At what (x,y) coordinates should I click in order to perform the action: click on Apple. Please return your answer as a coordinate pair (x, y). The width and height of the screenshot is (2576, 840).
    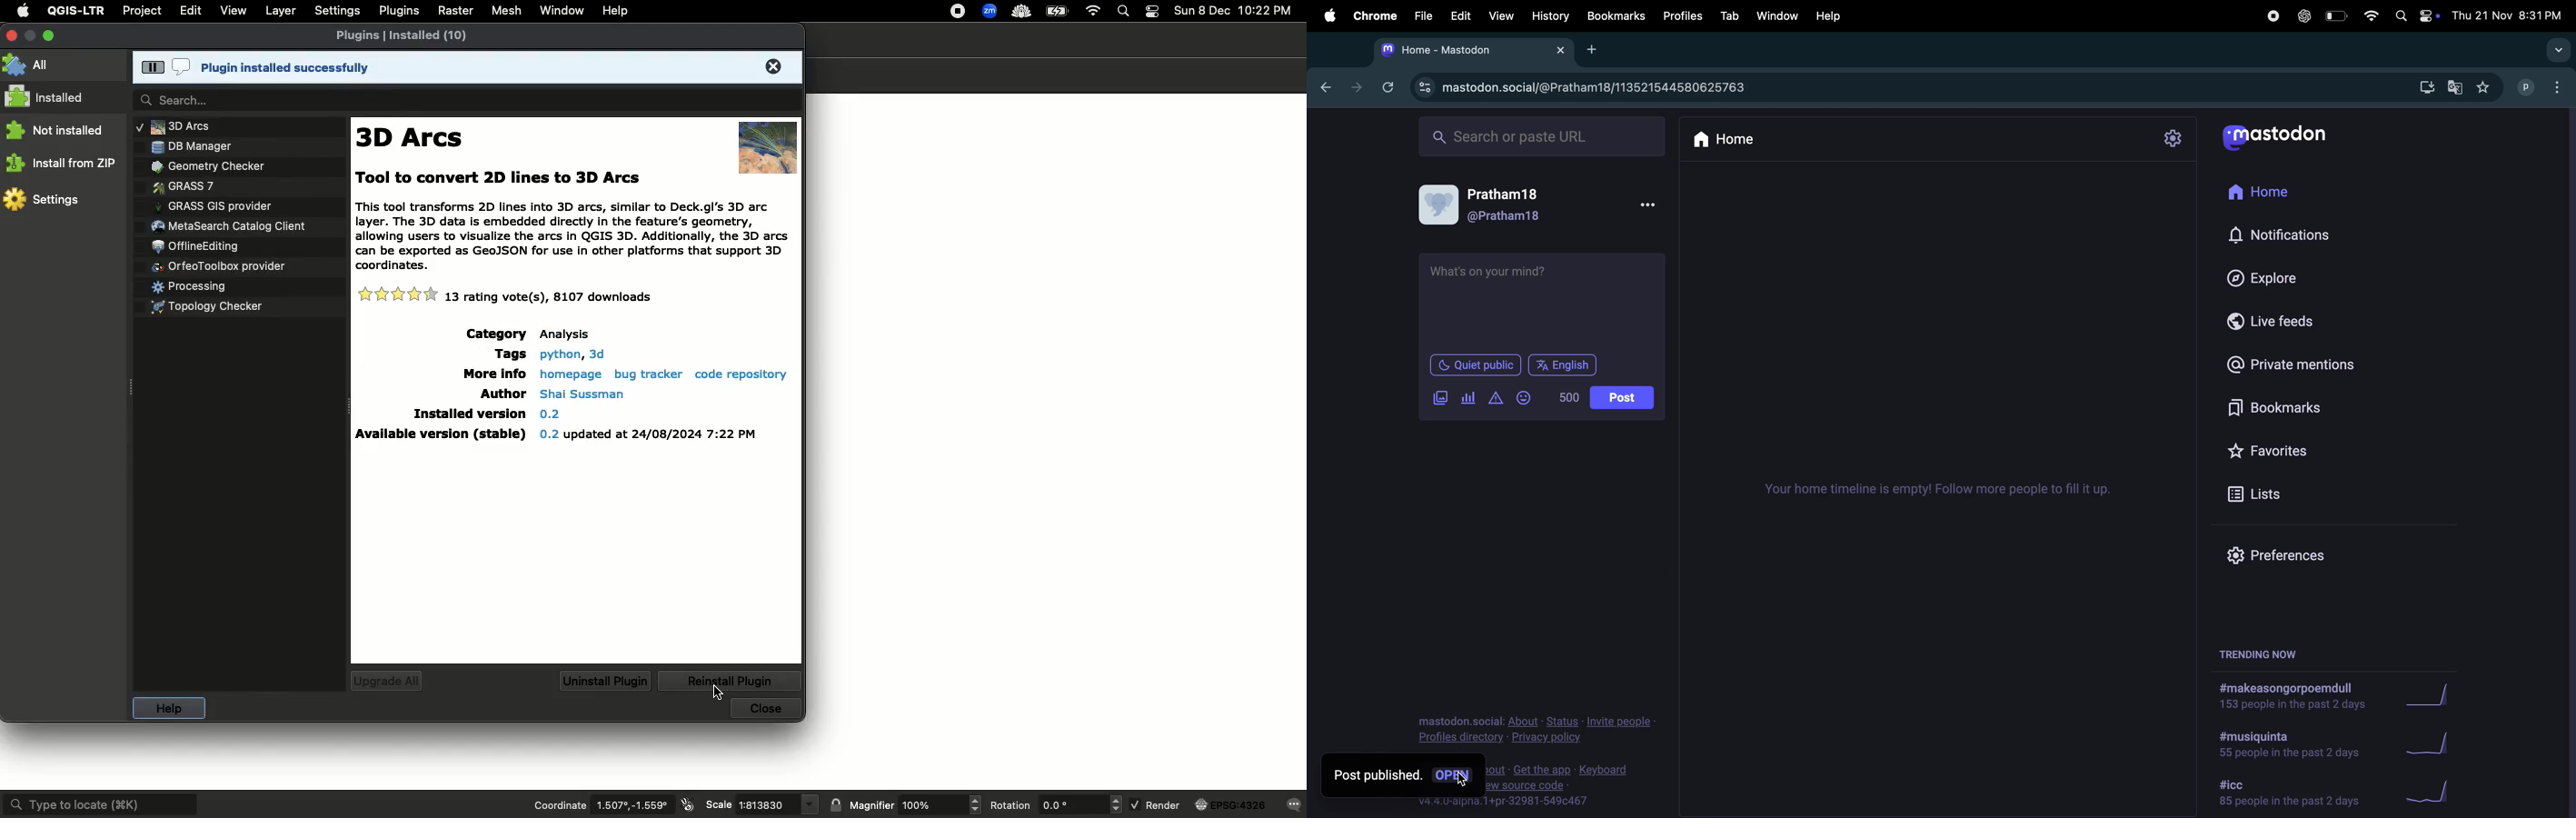
    Looking at the image, I should click on (20, 11).